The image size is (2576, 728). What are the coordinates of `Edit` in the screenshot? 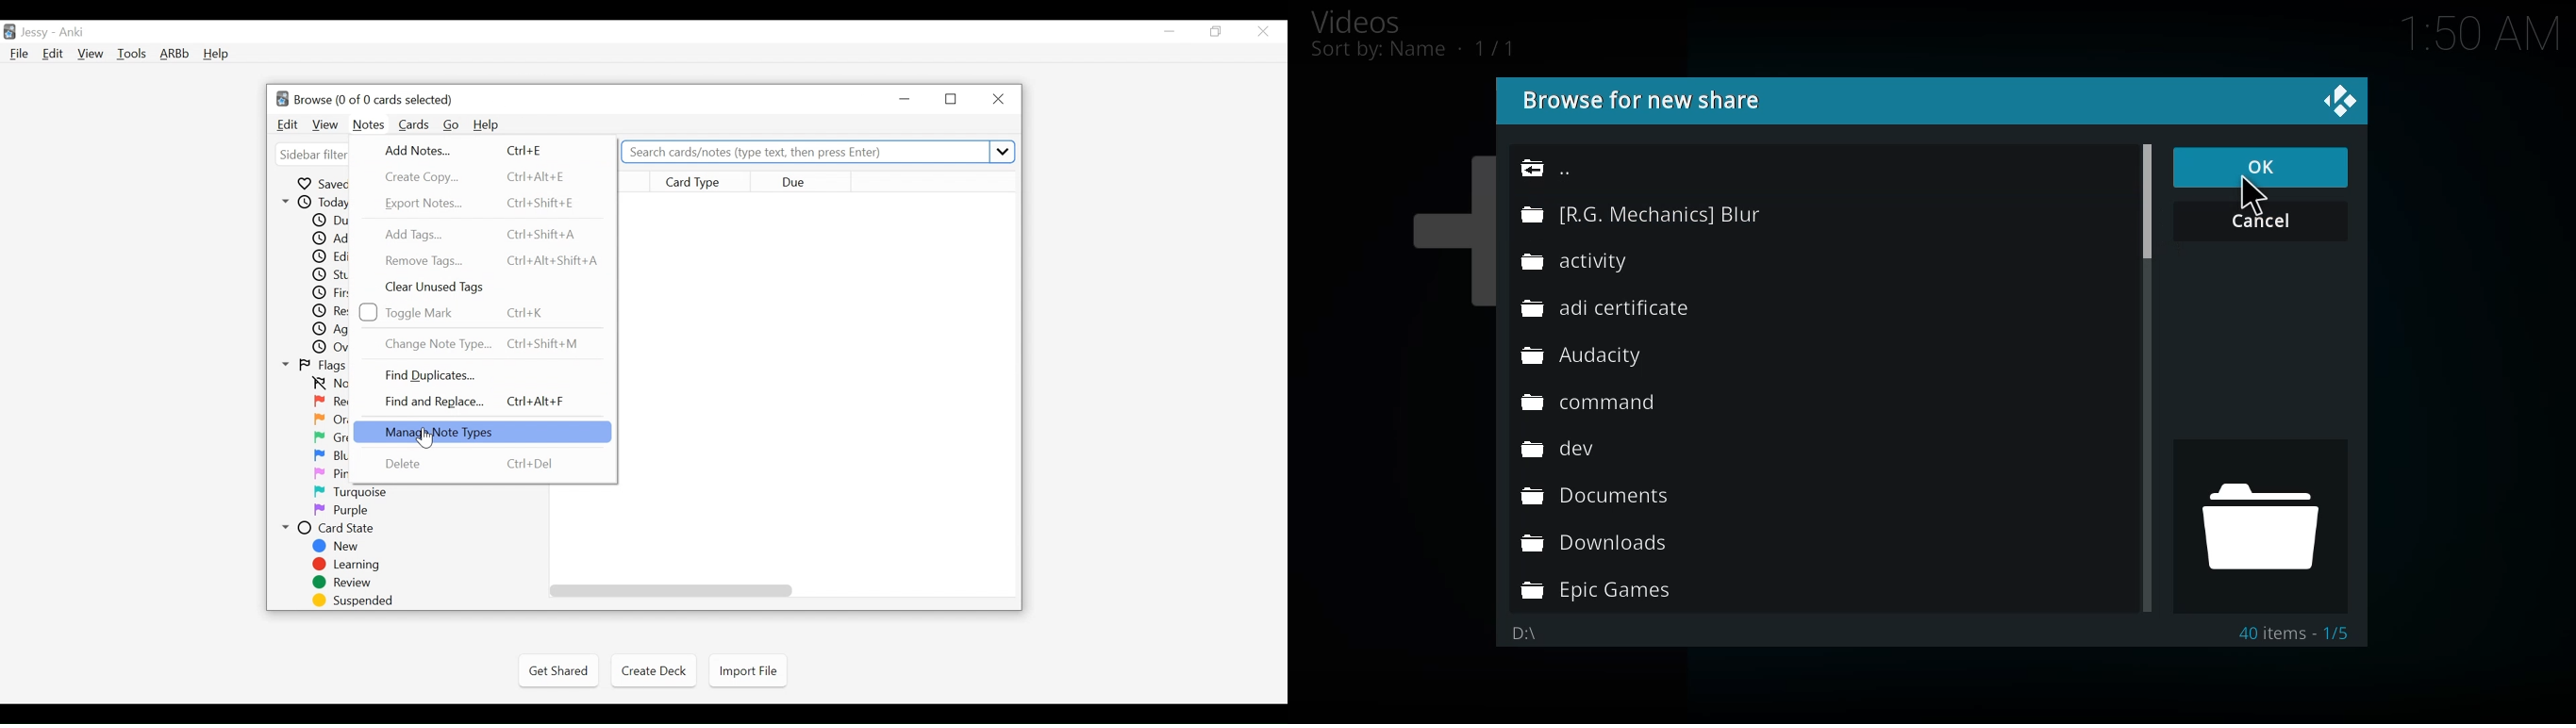 It's located at (52, 55).